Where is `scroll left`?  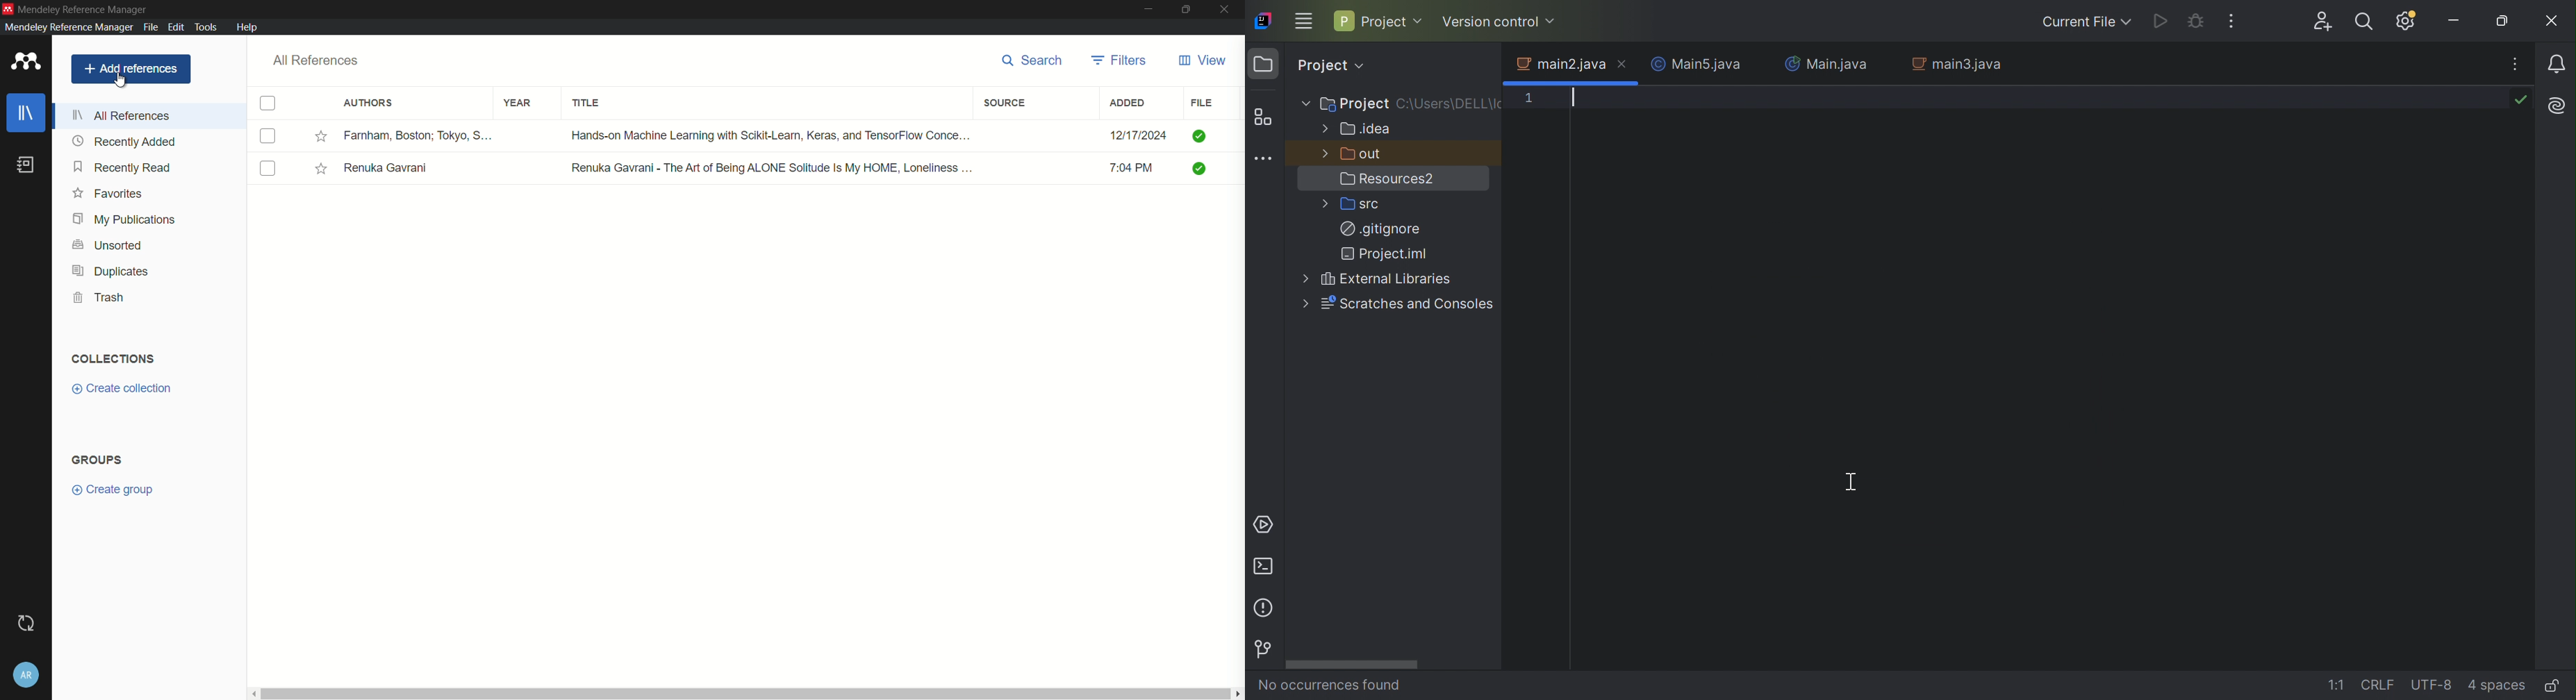 scroll left is located at coordinates (252, 694).